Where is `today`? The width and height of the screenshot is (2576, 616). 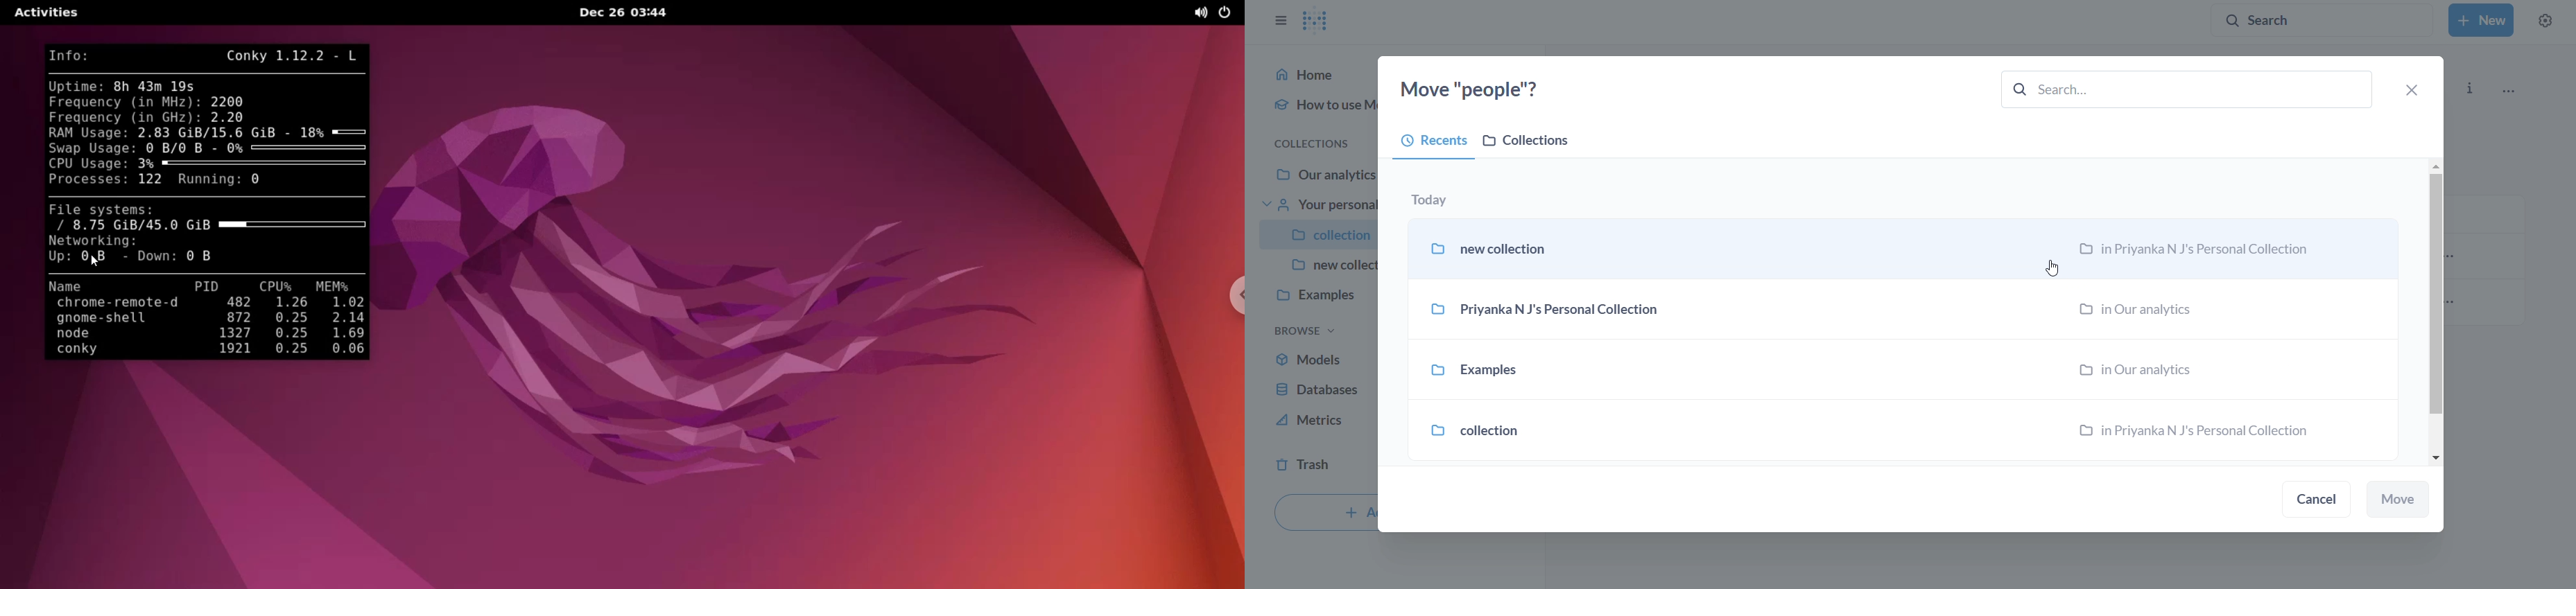
today is located at coordinates (1439, 198).